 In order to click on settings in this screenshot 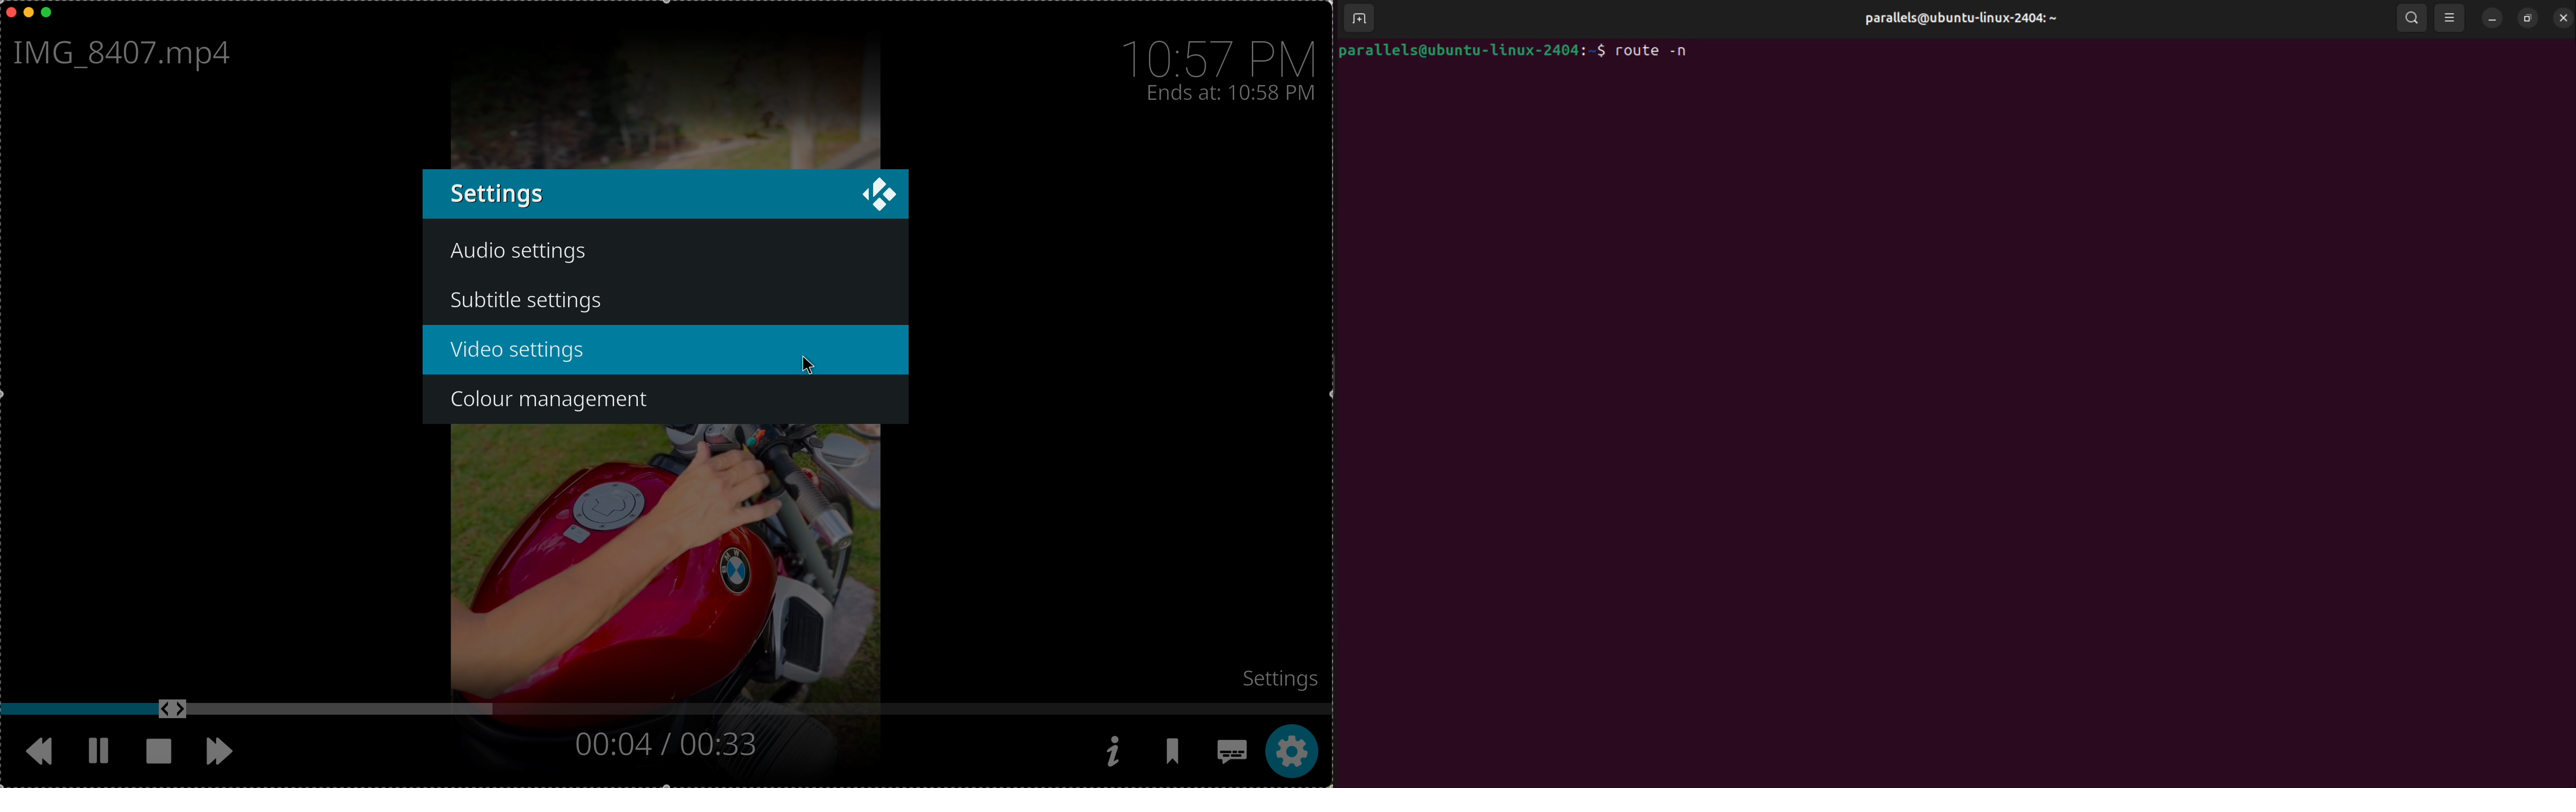, I will do `click(633, 194)`.